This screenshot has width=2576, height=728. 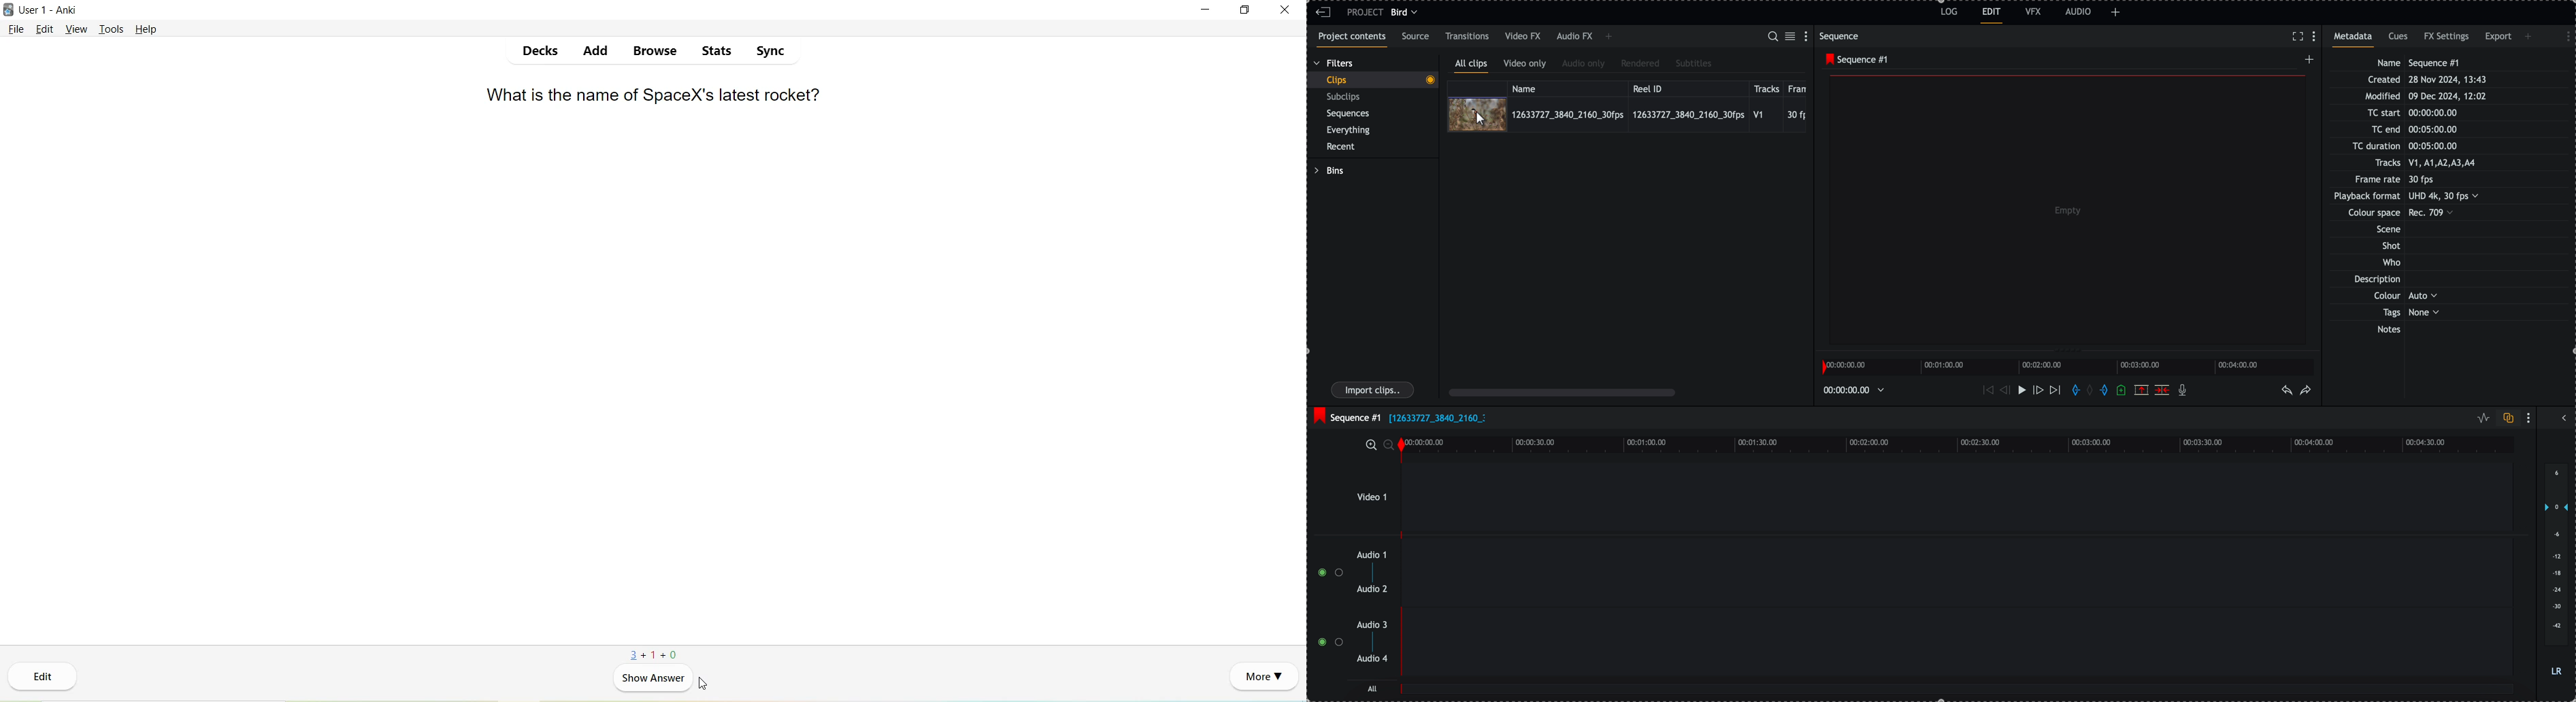 I want to click on timeline, so click(x=2071, y=366).